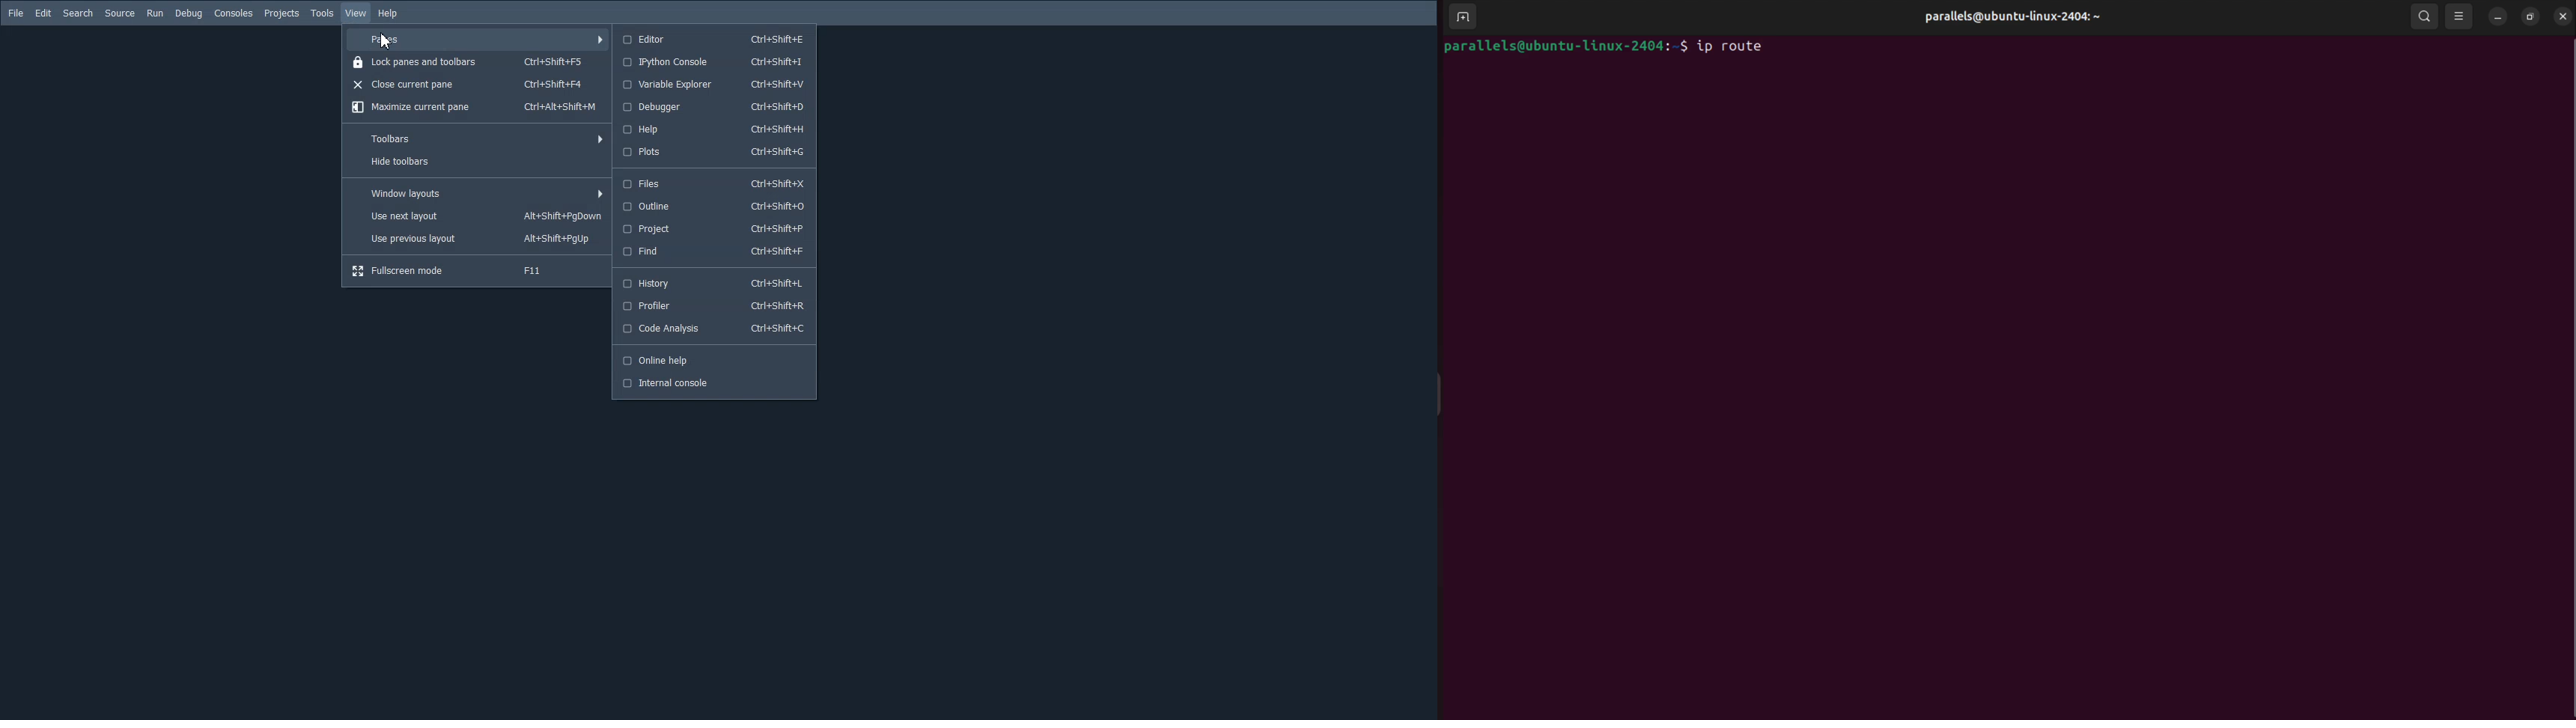  What do you see at coordinates (79, 13) in the screenshot?
I see `Search` at bounding box center [79, 13].